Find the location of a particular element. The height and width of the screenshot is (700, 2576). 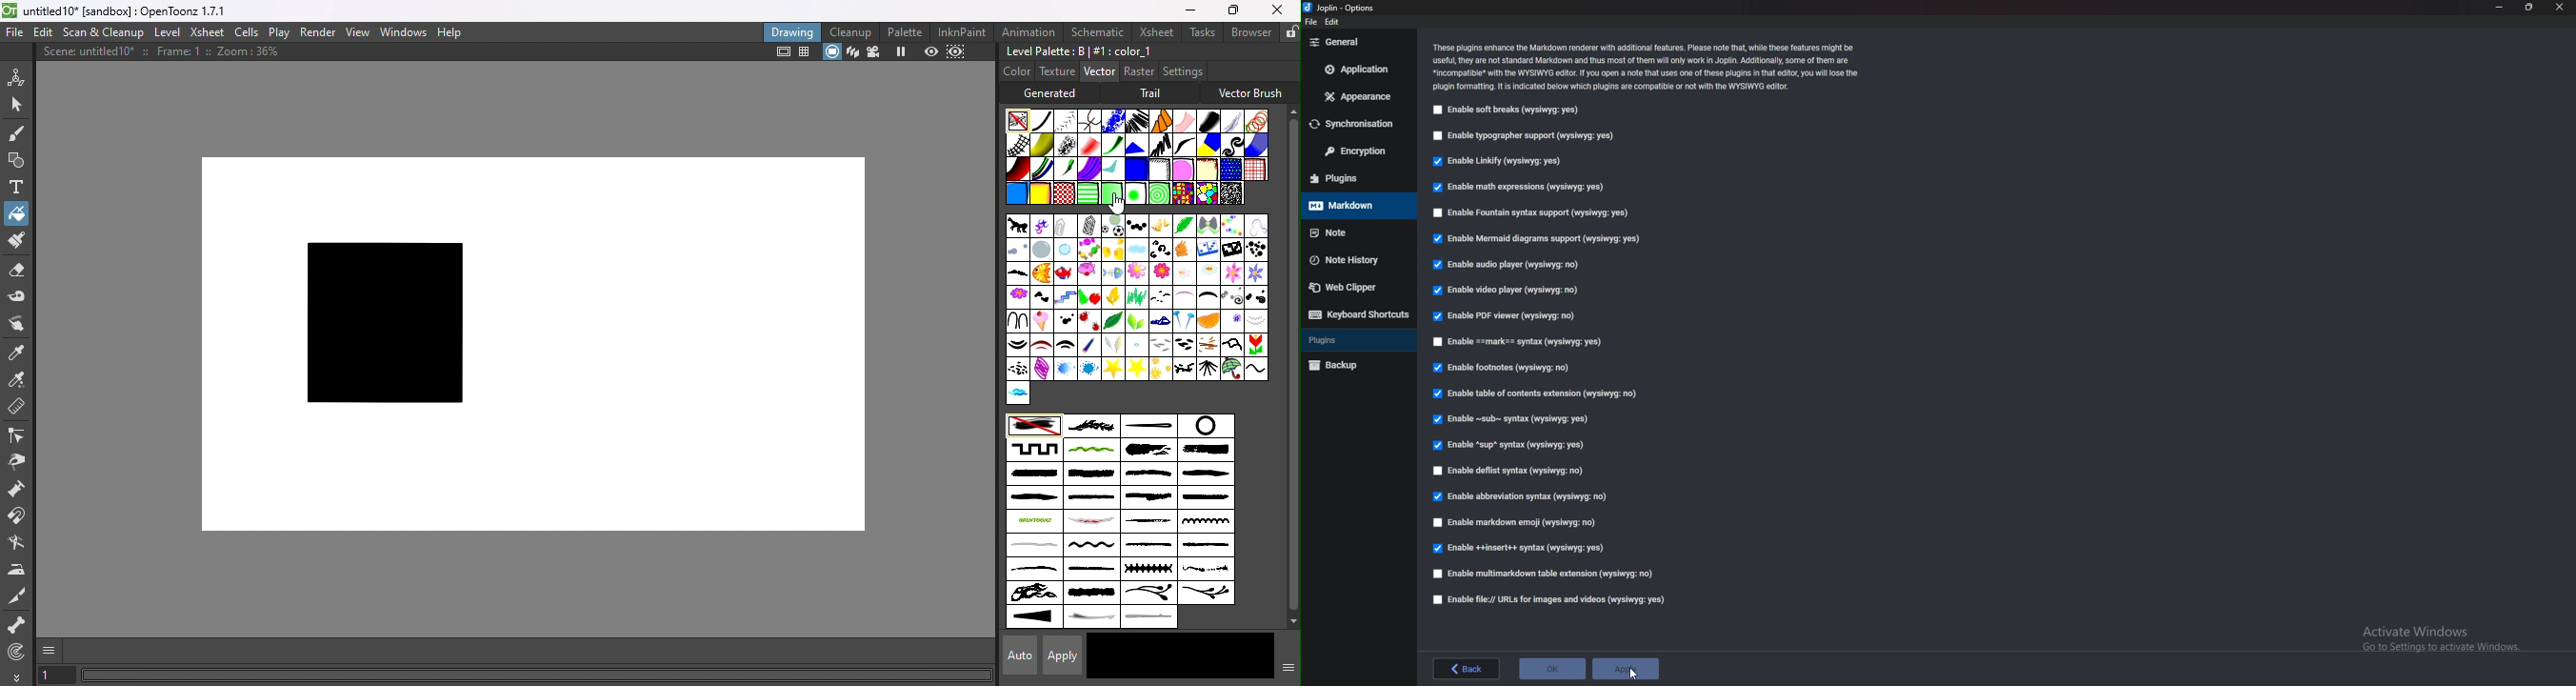

file is located at coordinates (1309, 23).